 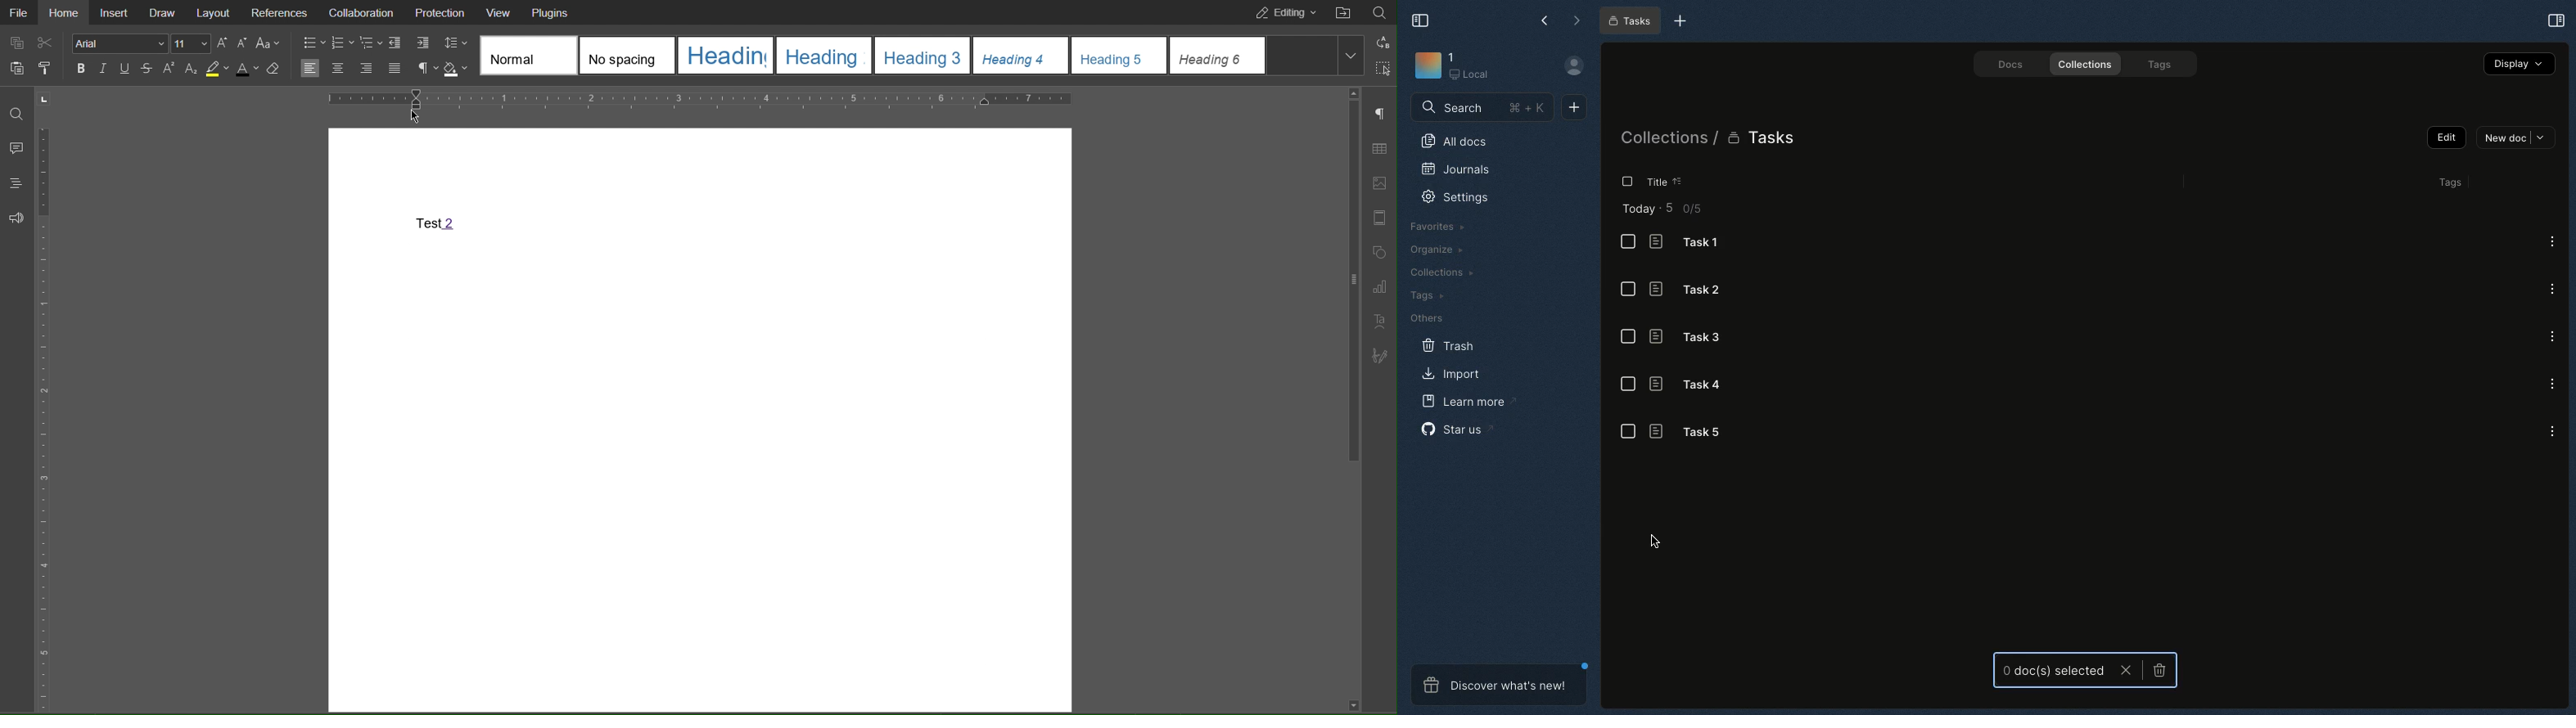 What do you see at coordinates (2127, 671) in the screenshot?
I see `close` at bounding box center [2127, 671].